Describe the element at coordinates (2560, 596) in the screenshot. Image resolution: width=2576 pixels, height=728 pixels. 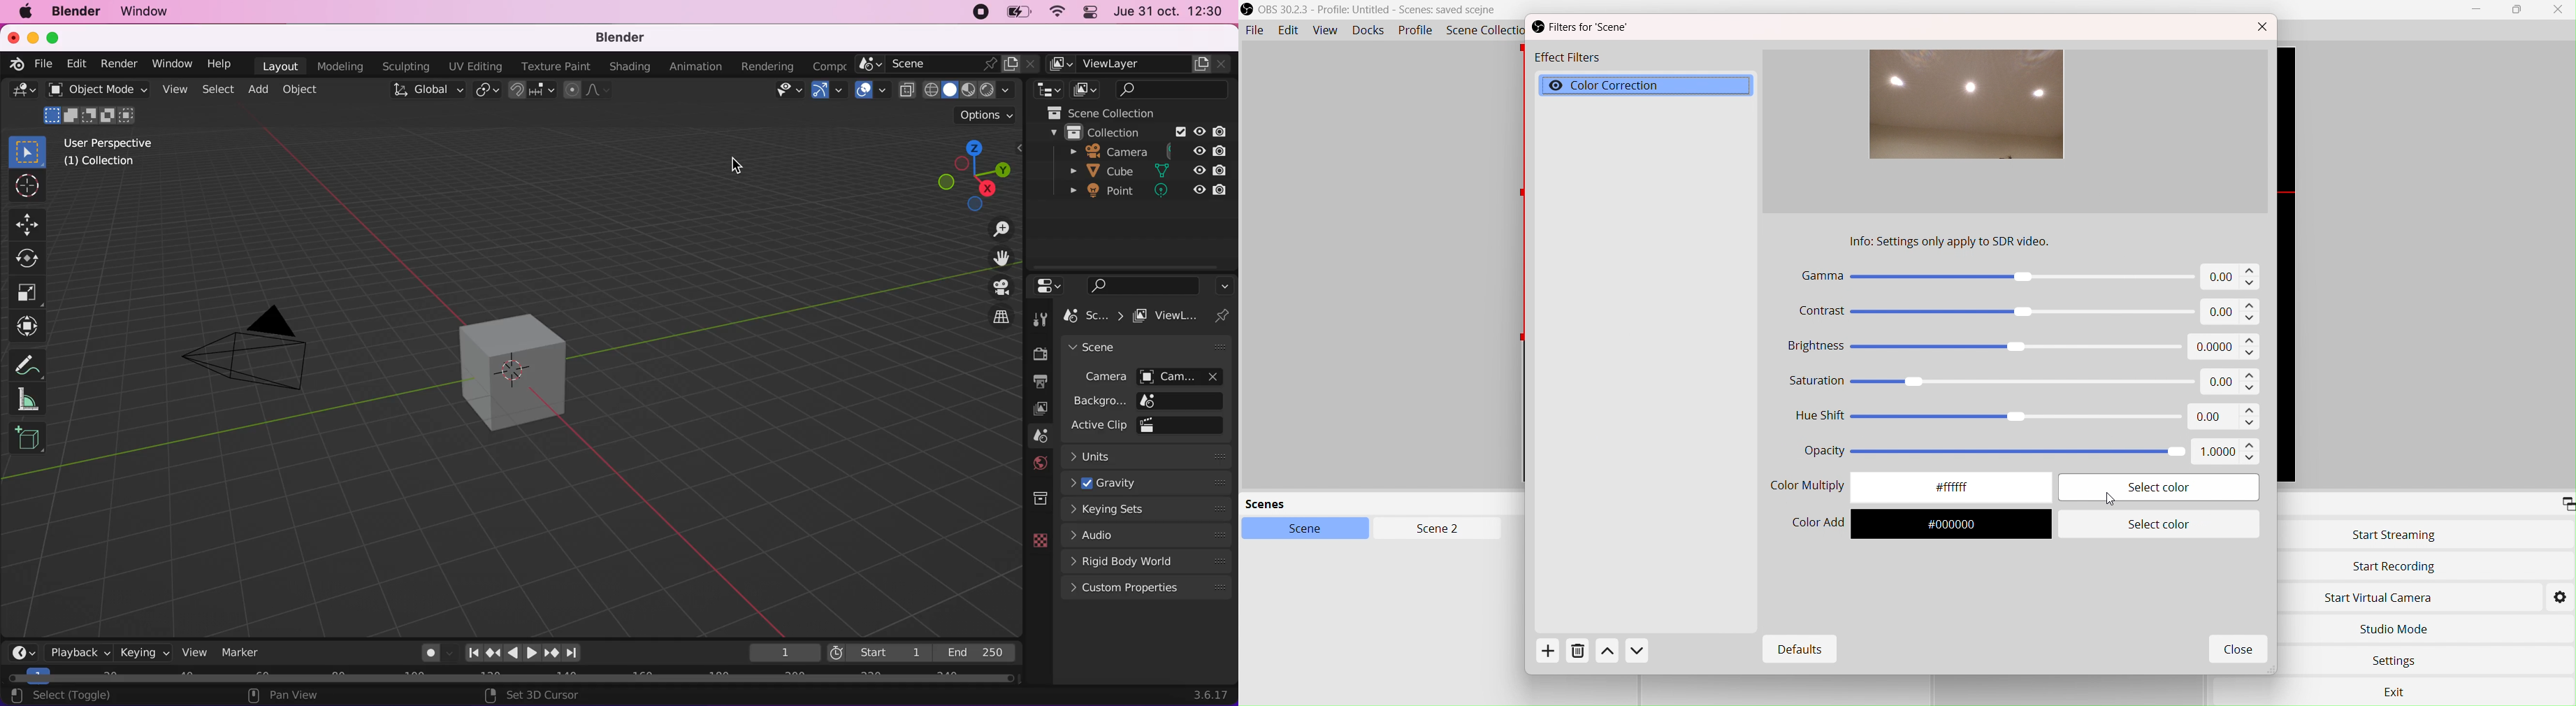
I see `Settings` at that location.